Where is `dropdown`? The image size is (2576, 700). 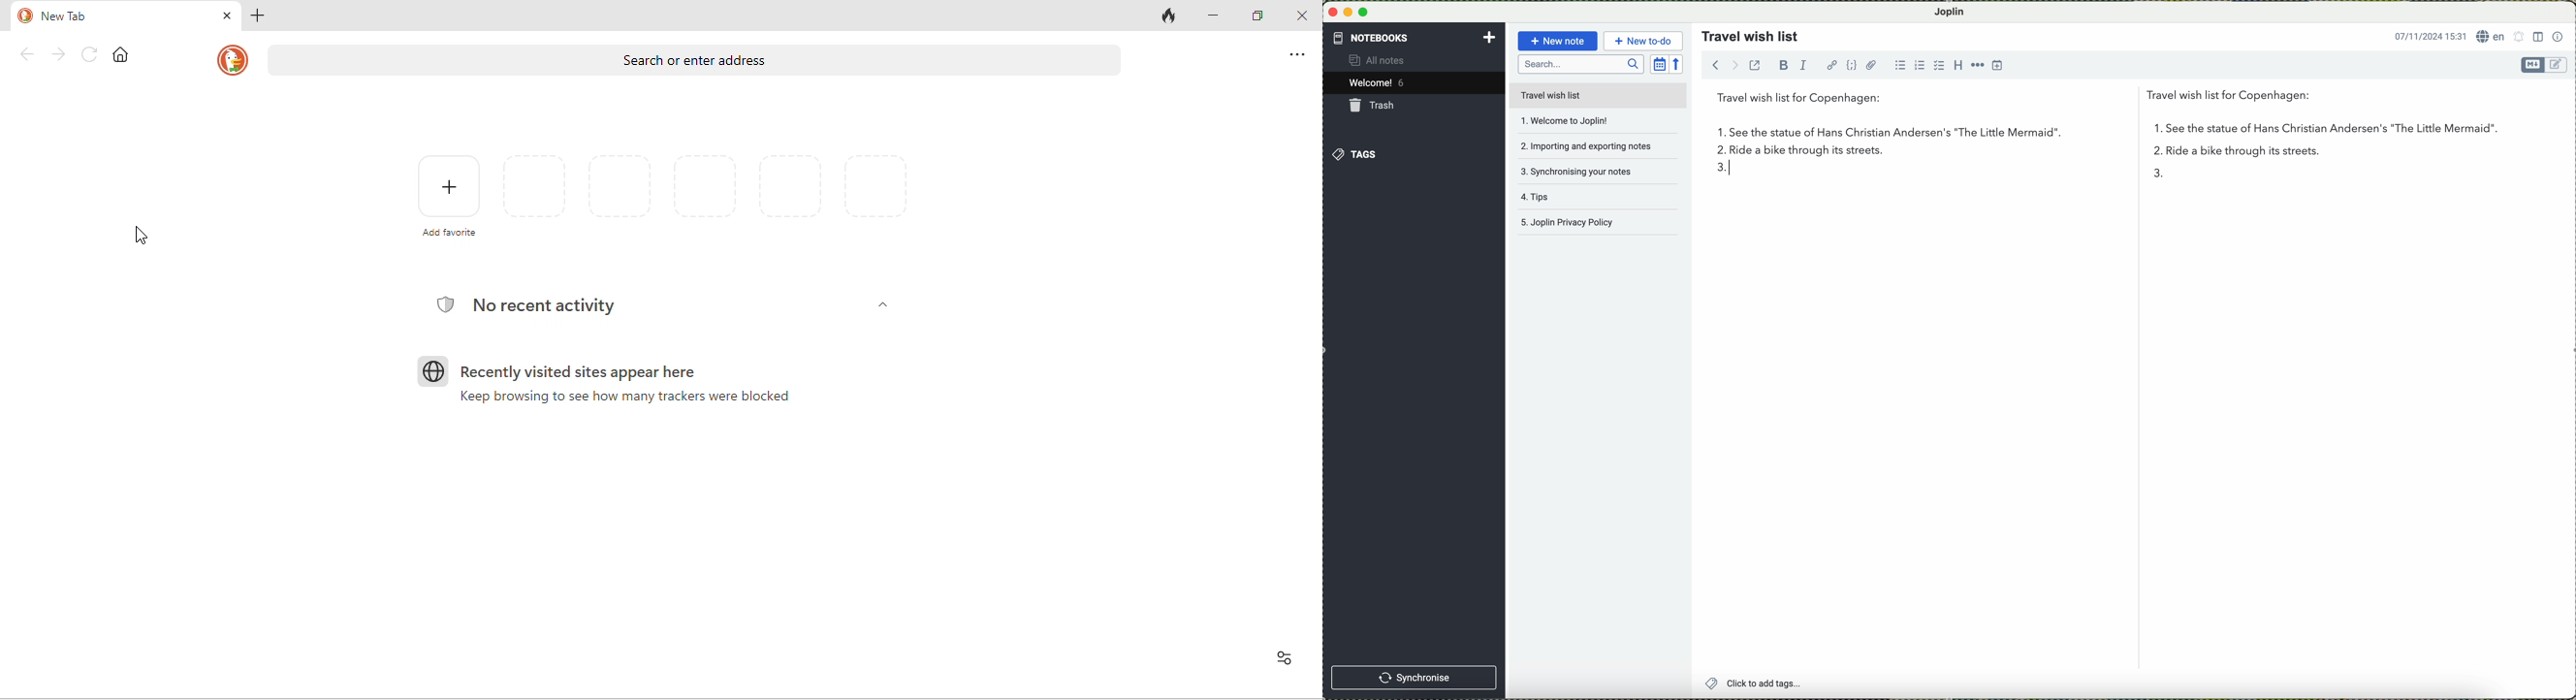 dropdown is located at coordinates (882, 307).